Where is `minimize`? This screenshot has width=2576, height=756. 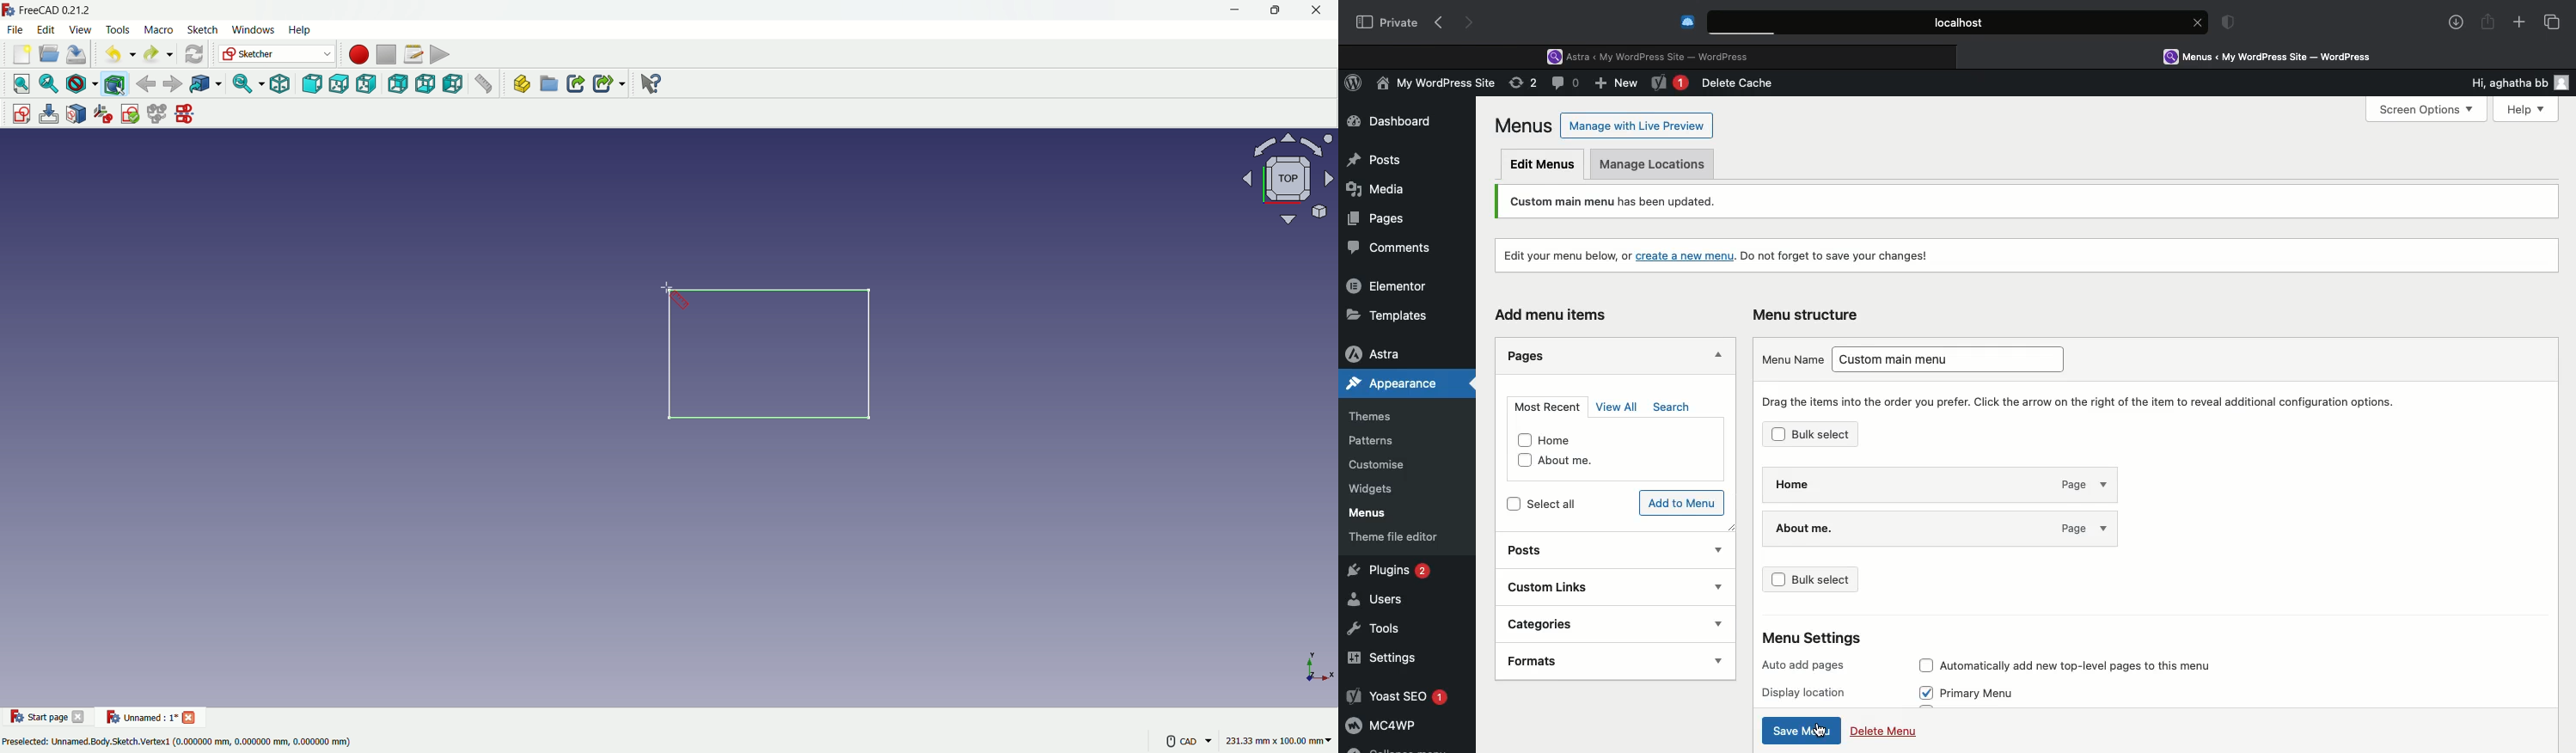 minimize is located at coordinates (1233, 10).